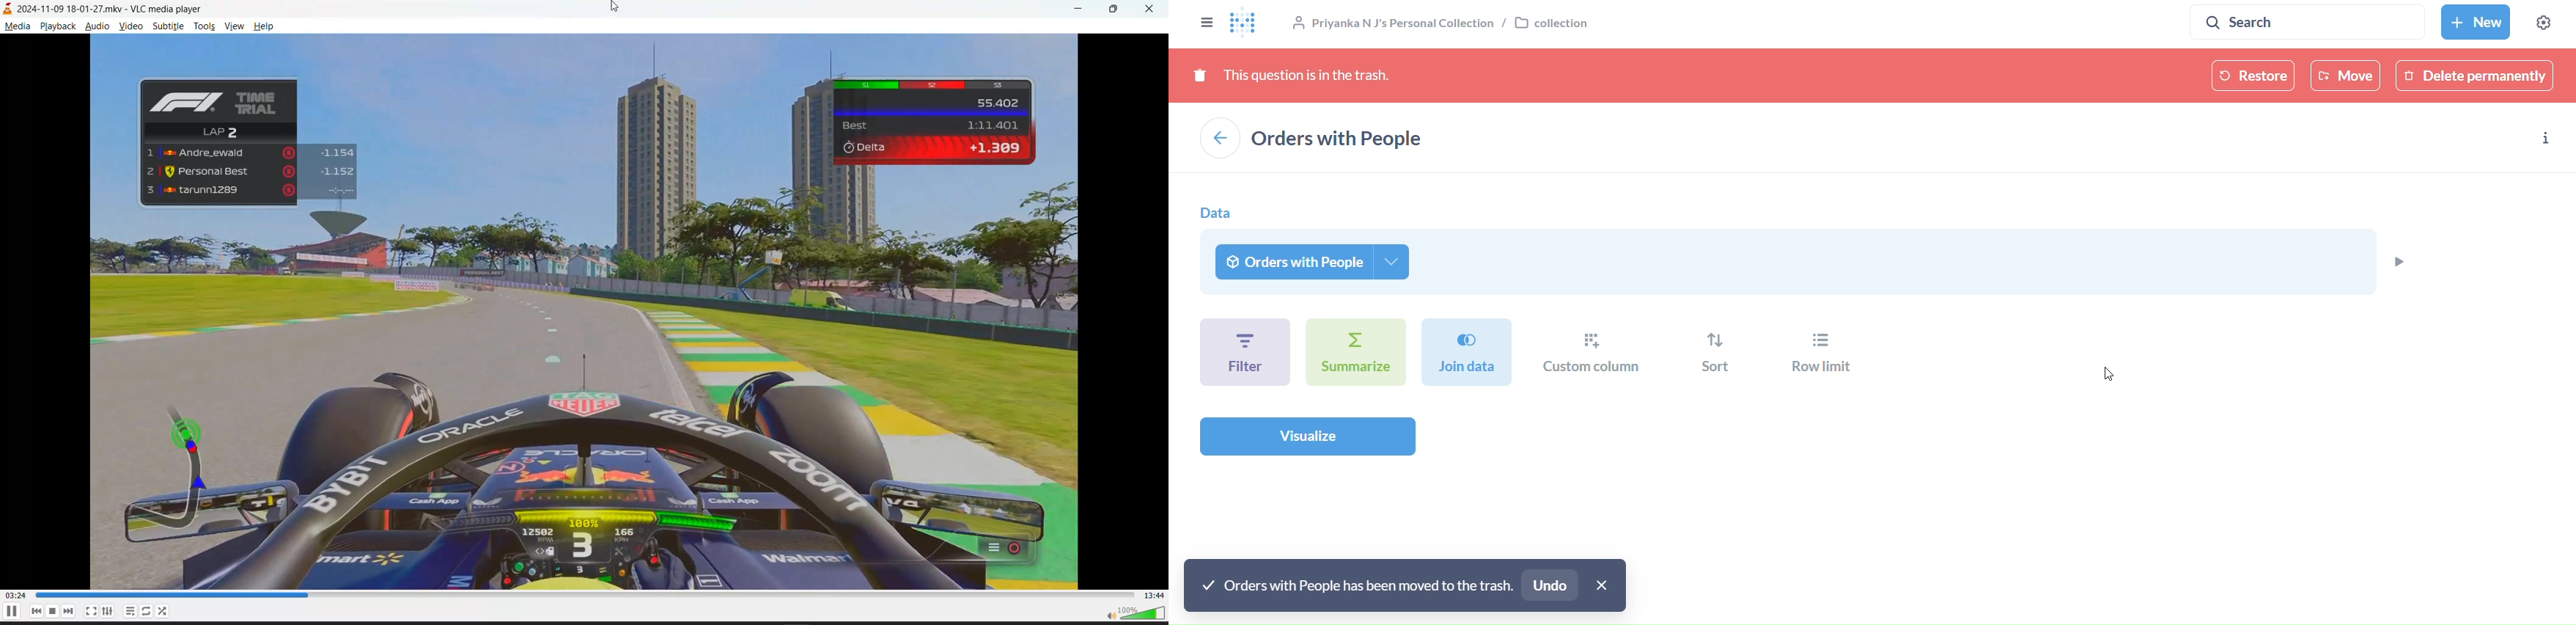 The width and height of the screenshot is (2576, 644). I want to click on help, so click(266, 24).